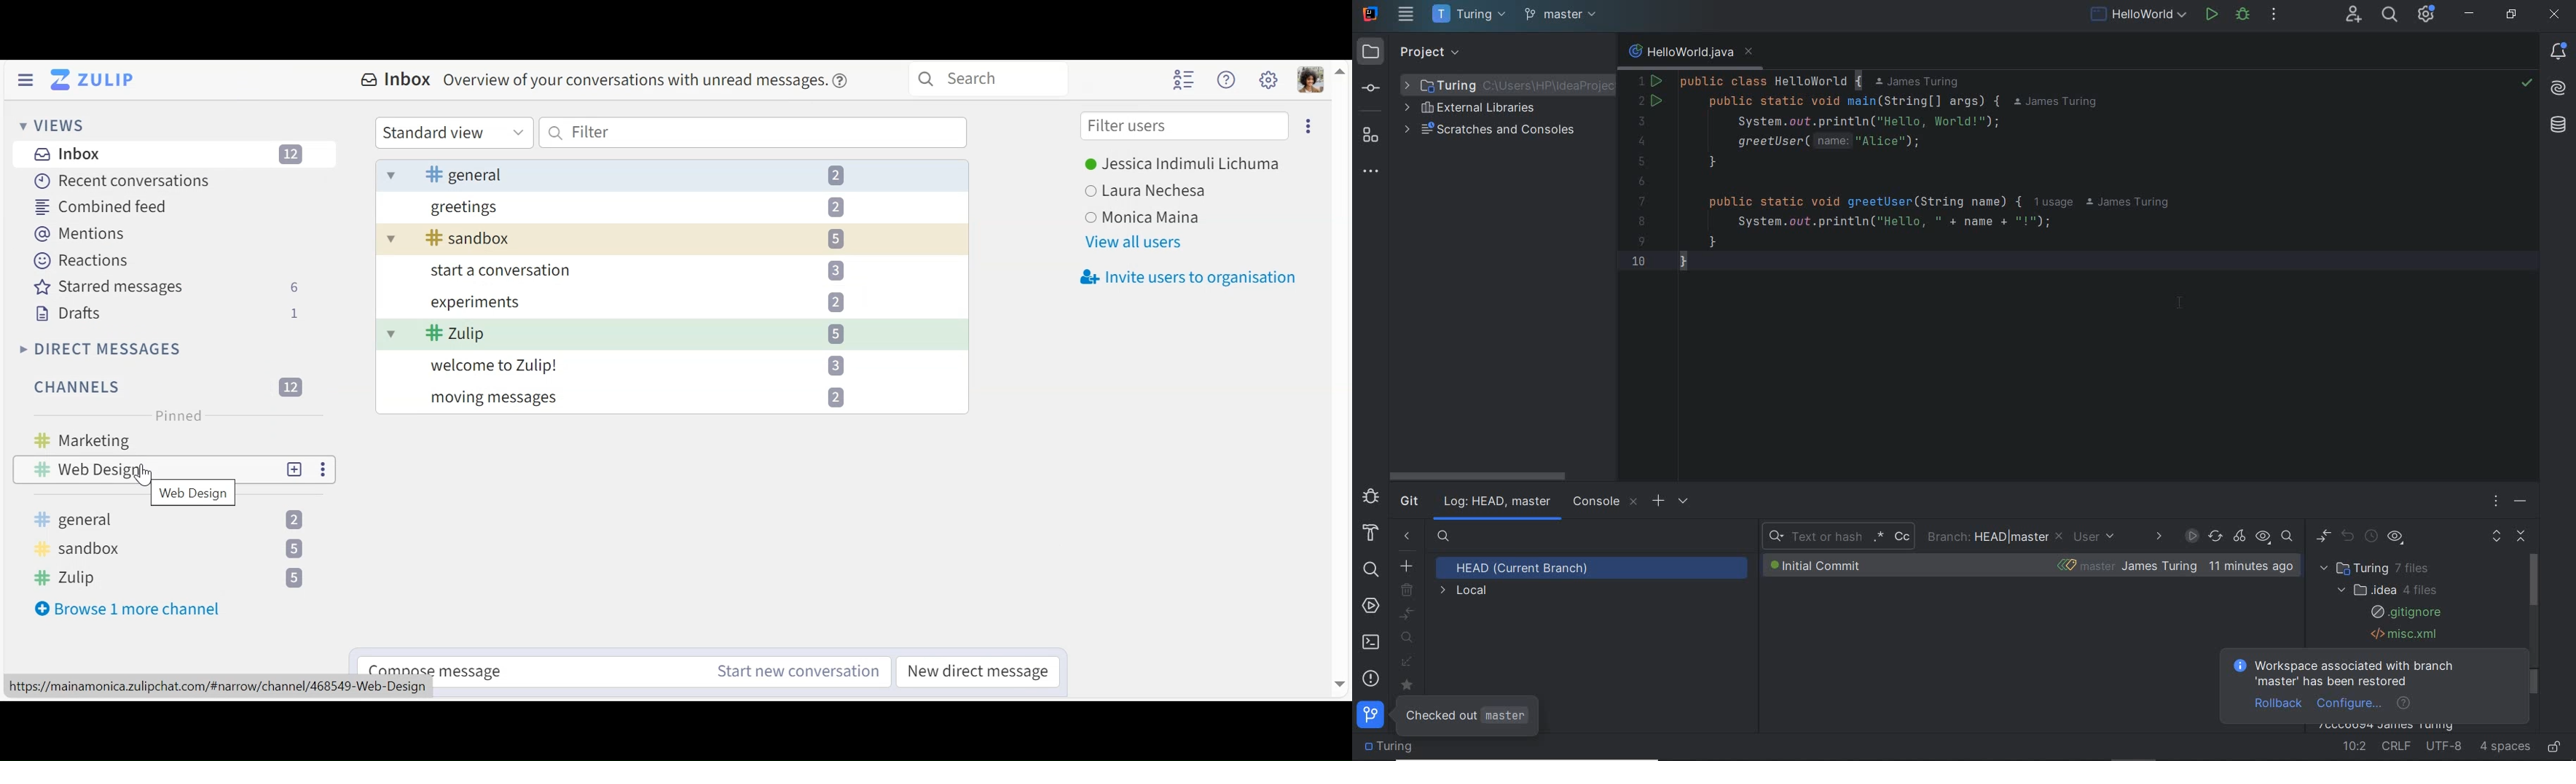 The height and width of the screenshot is (784, 2576). Describe the element at coordinates (2384, 590) in the screenshot. I see `.idea 4 files` at that location.